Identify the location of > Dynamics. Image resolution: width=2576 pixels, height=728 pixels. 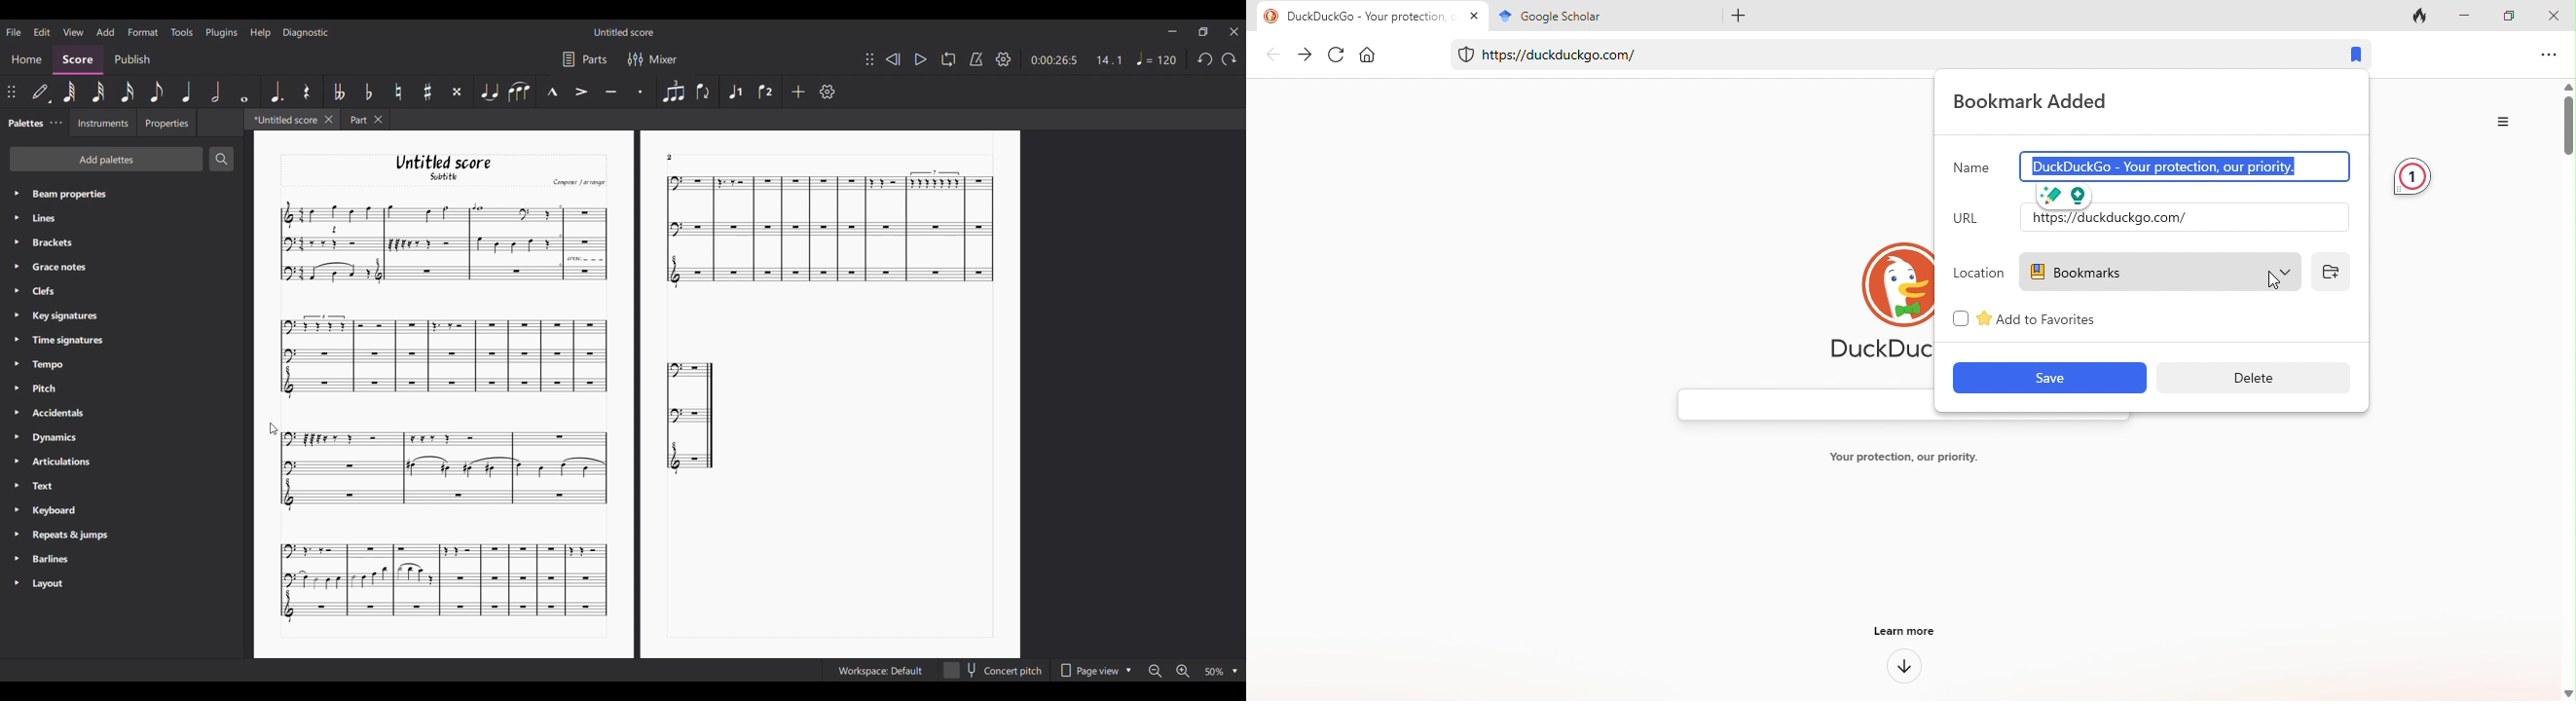
(52, 439).